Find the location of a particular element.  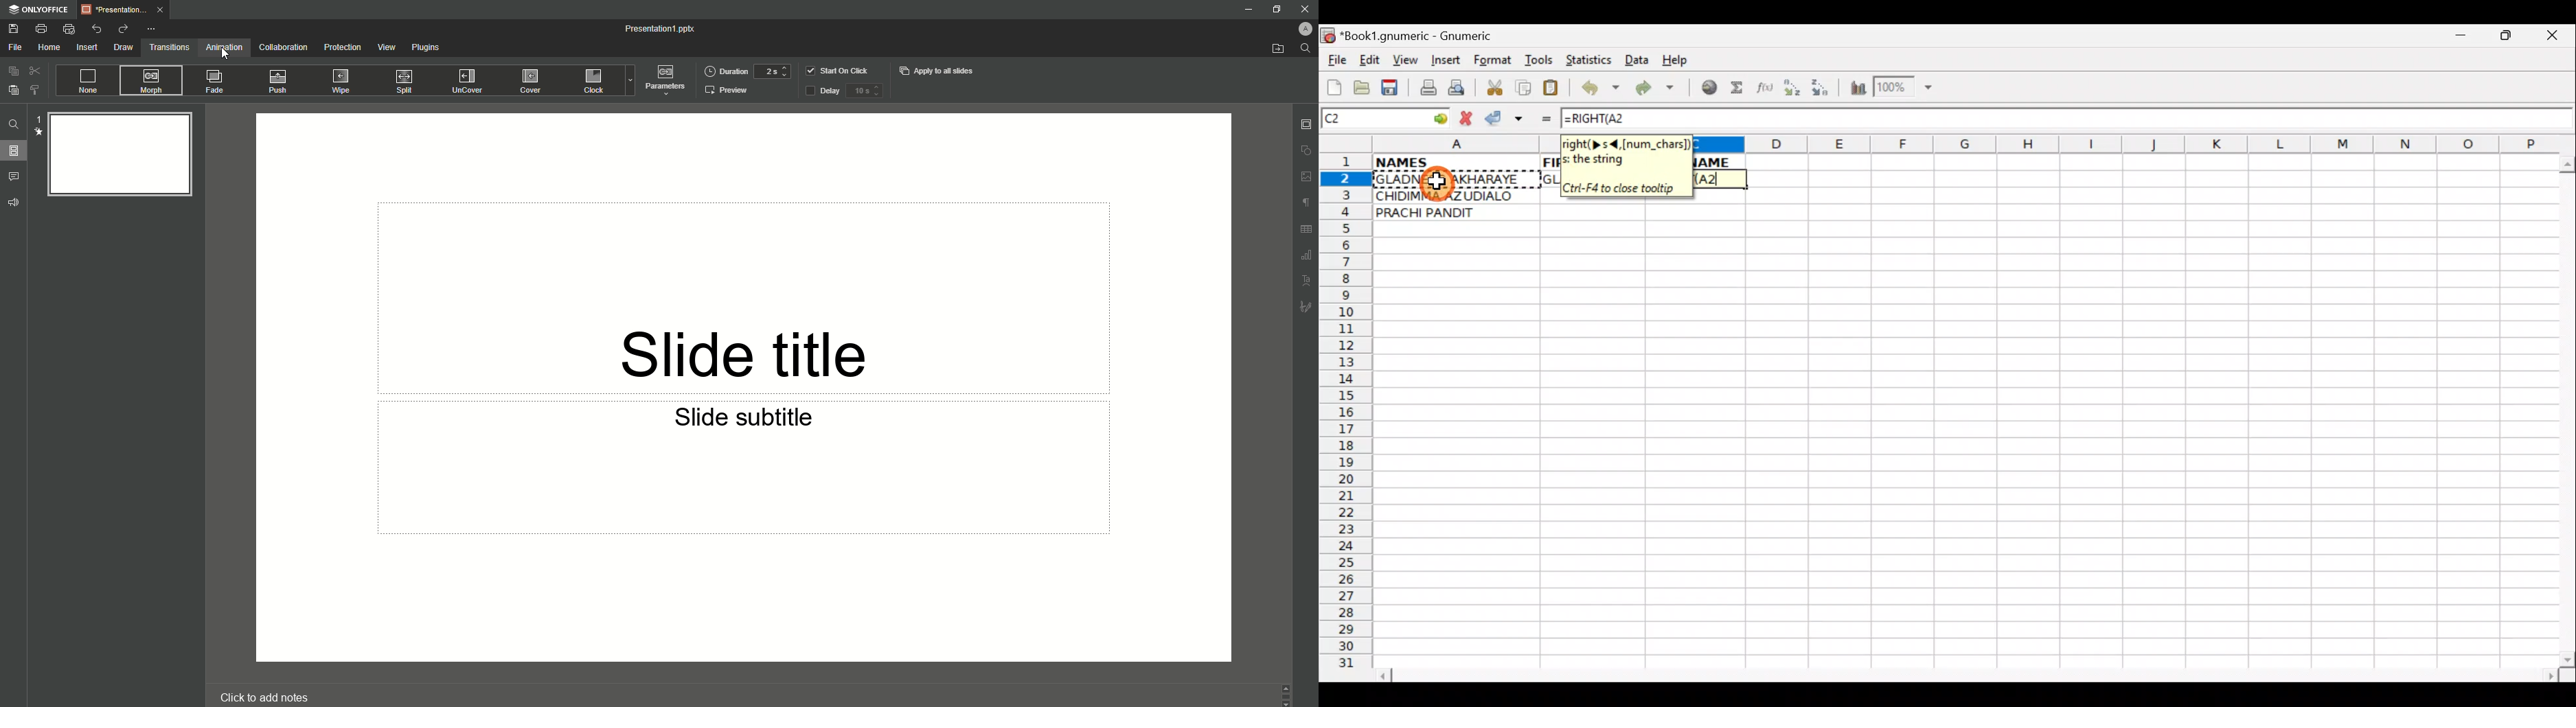

Profile is located at coordinates (1304, 29).